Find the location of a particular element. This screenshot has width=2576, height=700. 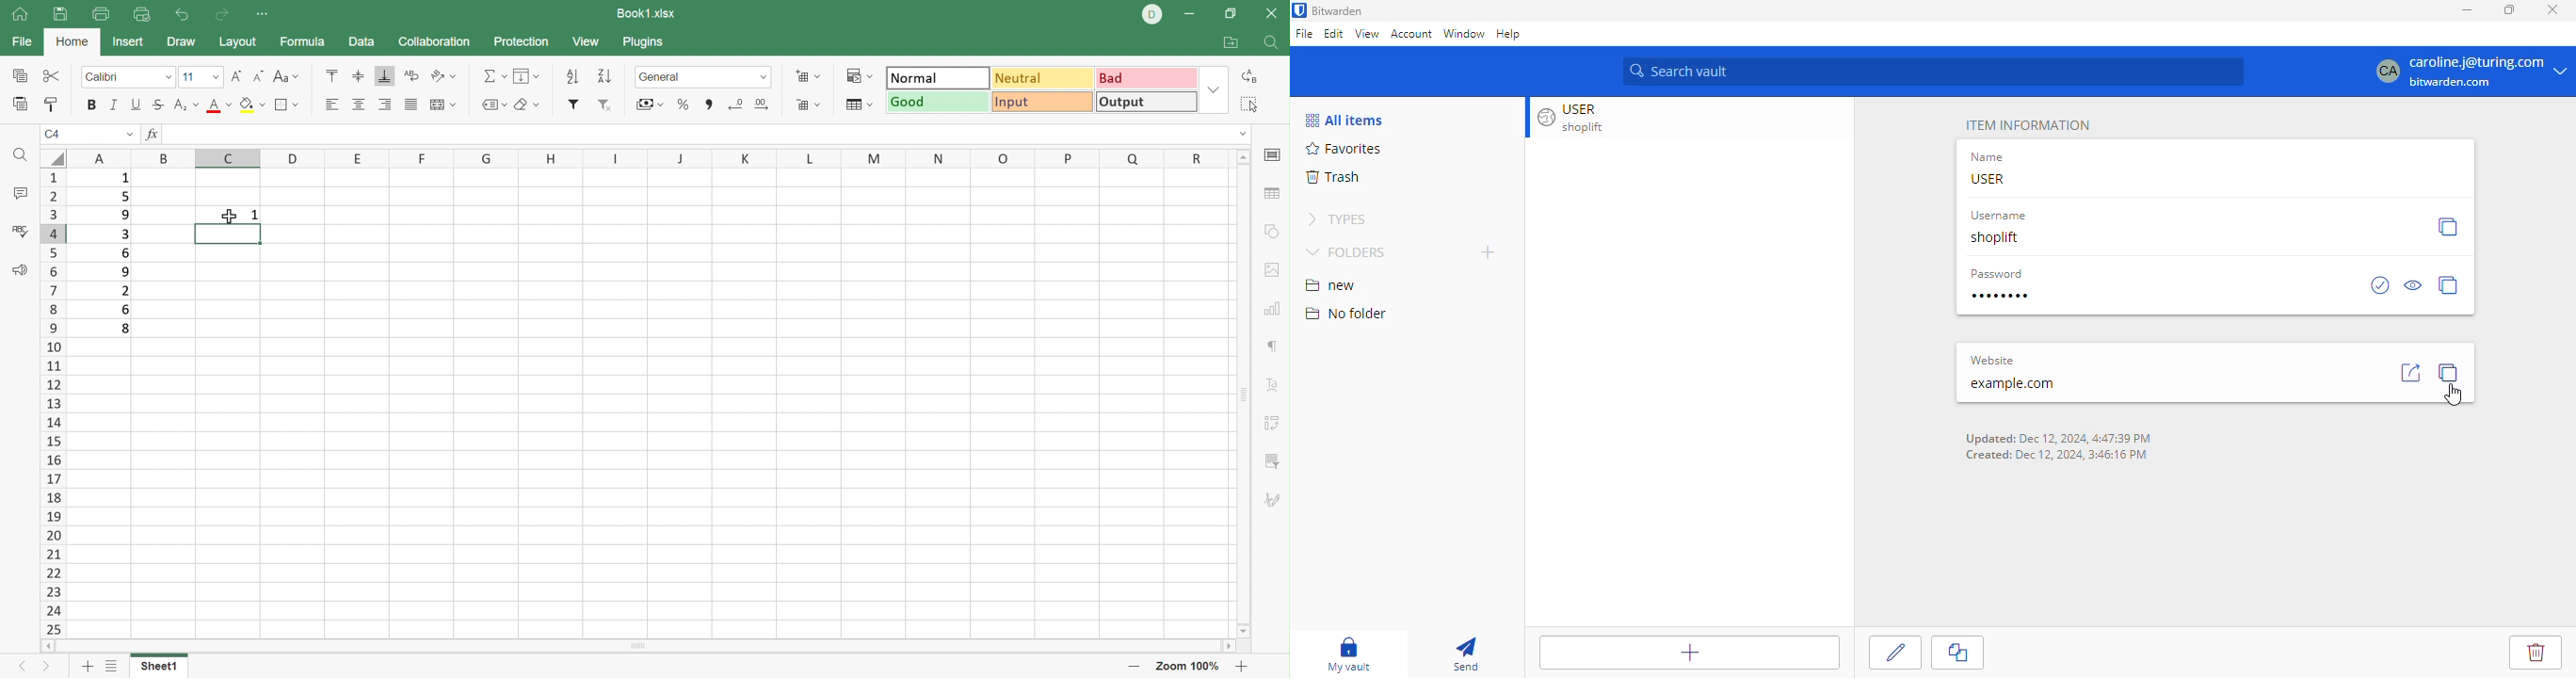

USER is located at coordinates (1987, 178).